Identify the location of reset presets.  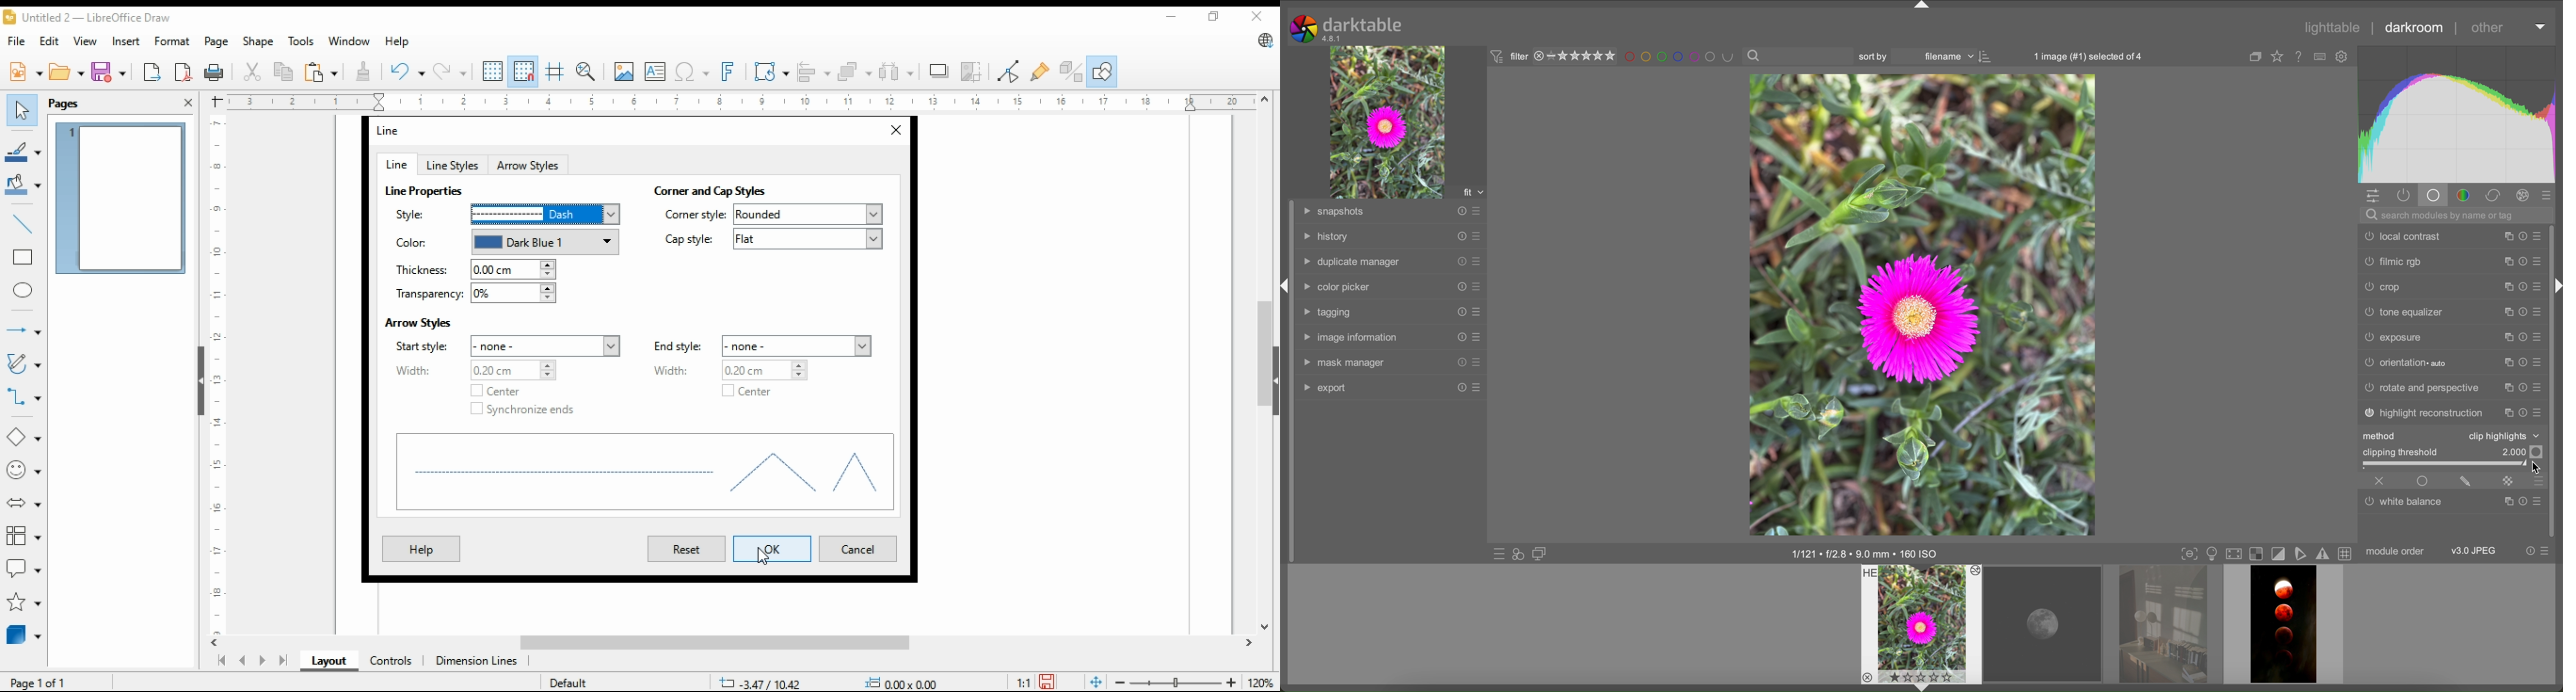
(2521, 501).